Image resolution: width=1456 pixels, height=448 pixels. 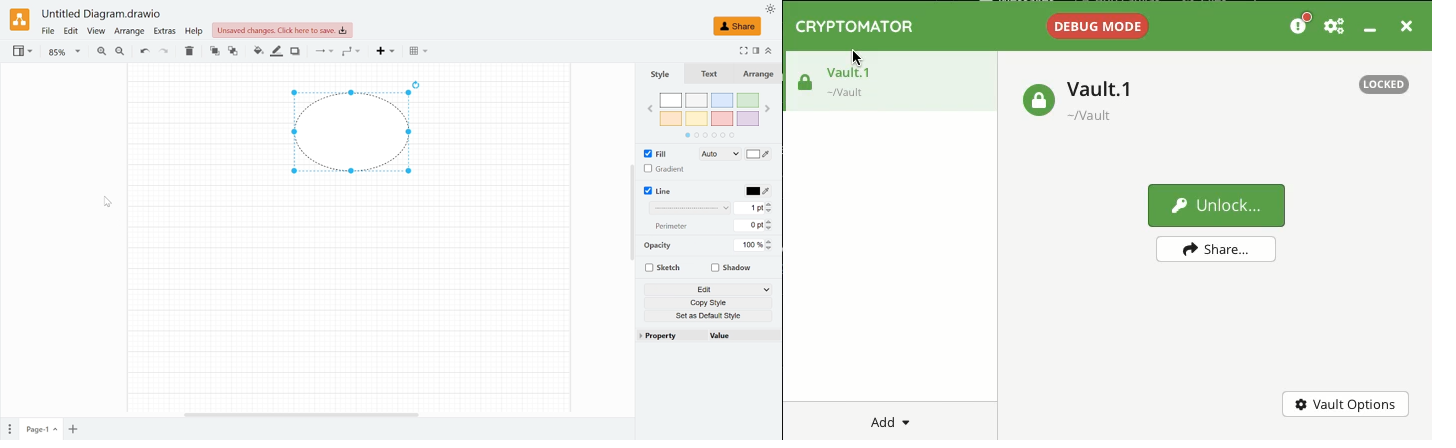 I want to click on To front, so click(x=214, y=53).